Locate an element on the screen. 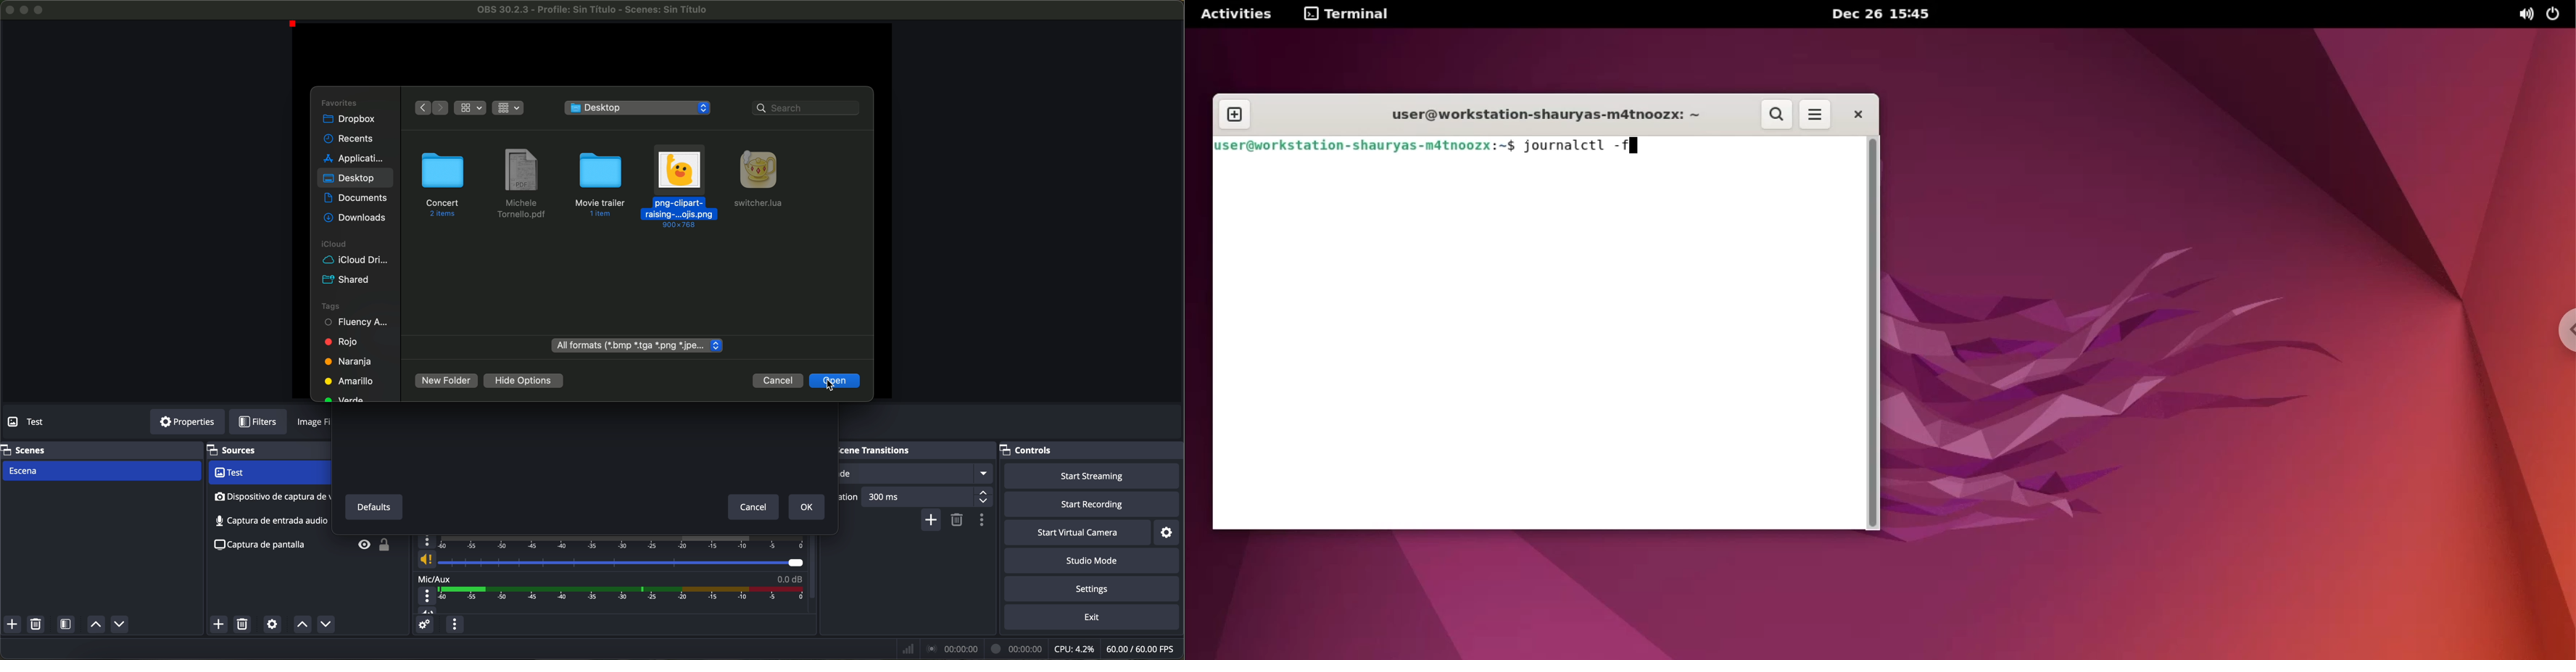 Image resolution: width=2576 pixels, height=672 pixels. image is located at coordinates (315, 424).